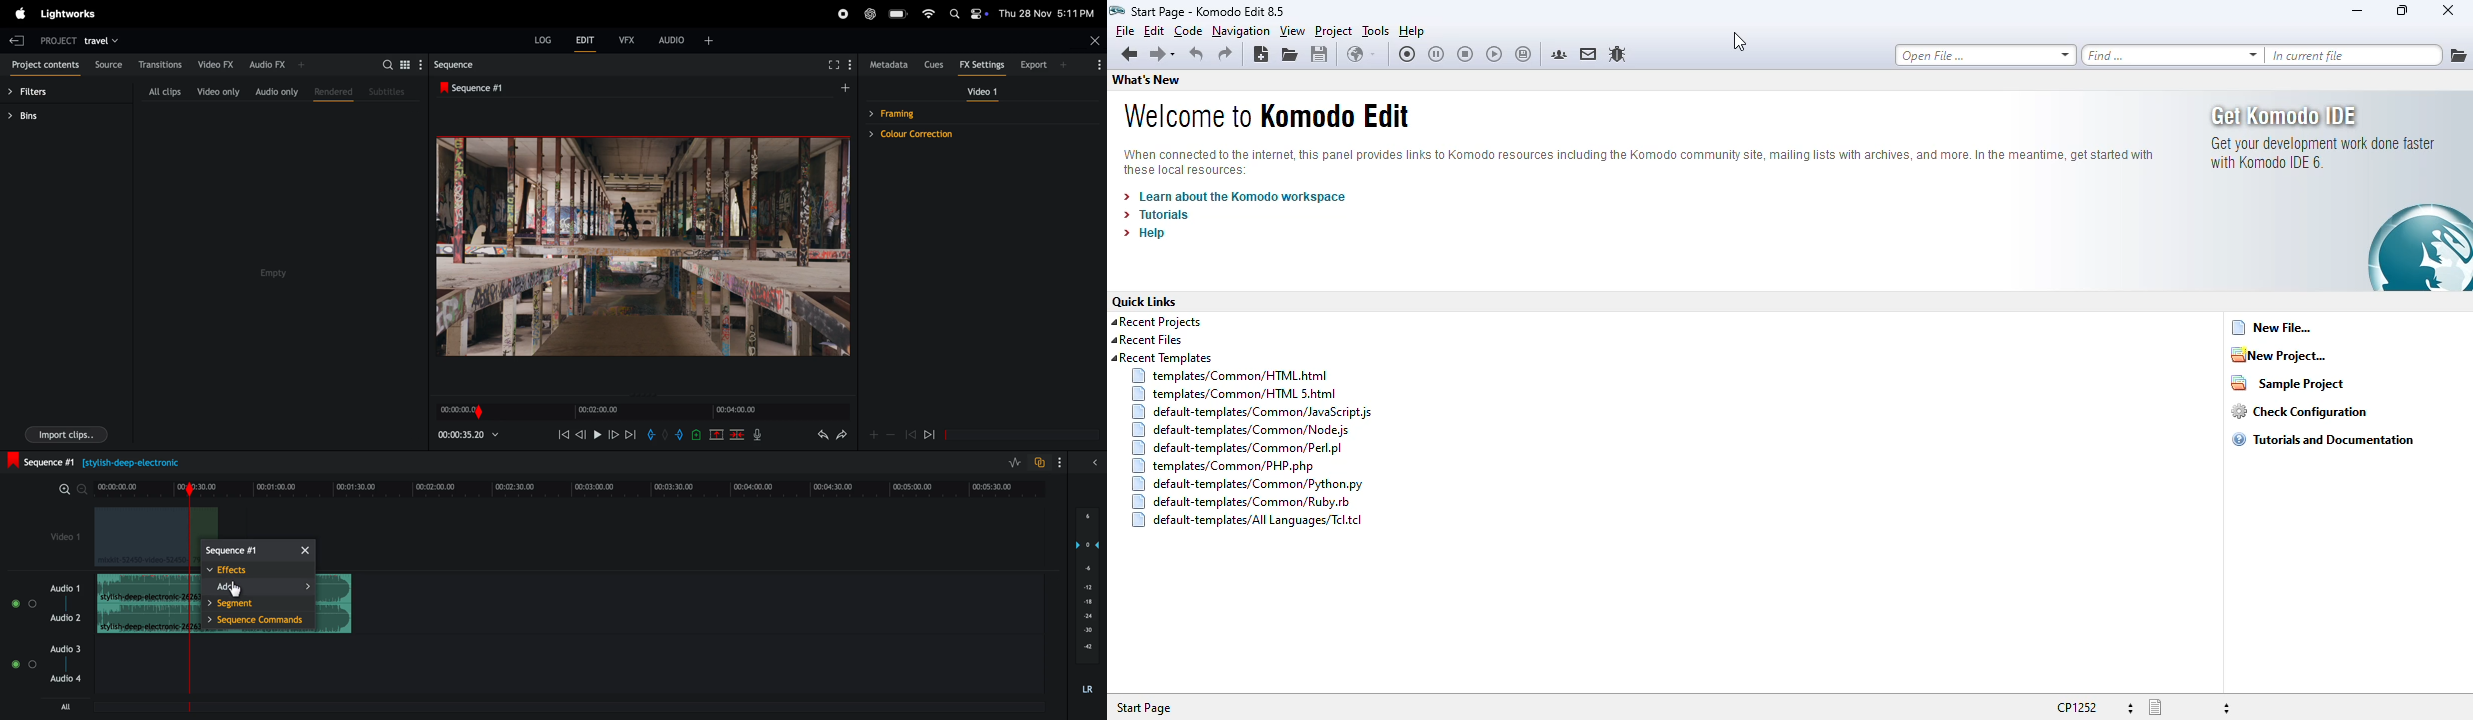  I want to click on subtitles, so click(388, 93).